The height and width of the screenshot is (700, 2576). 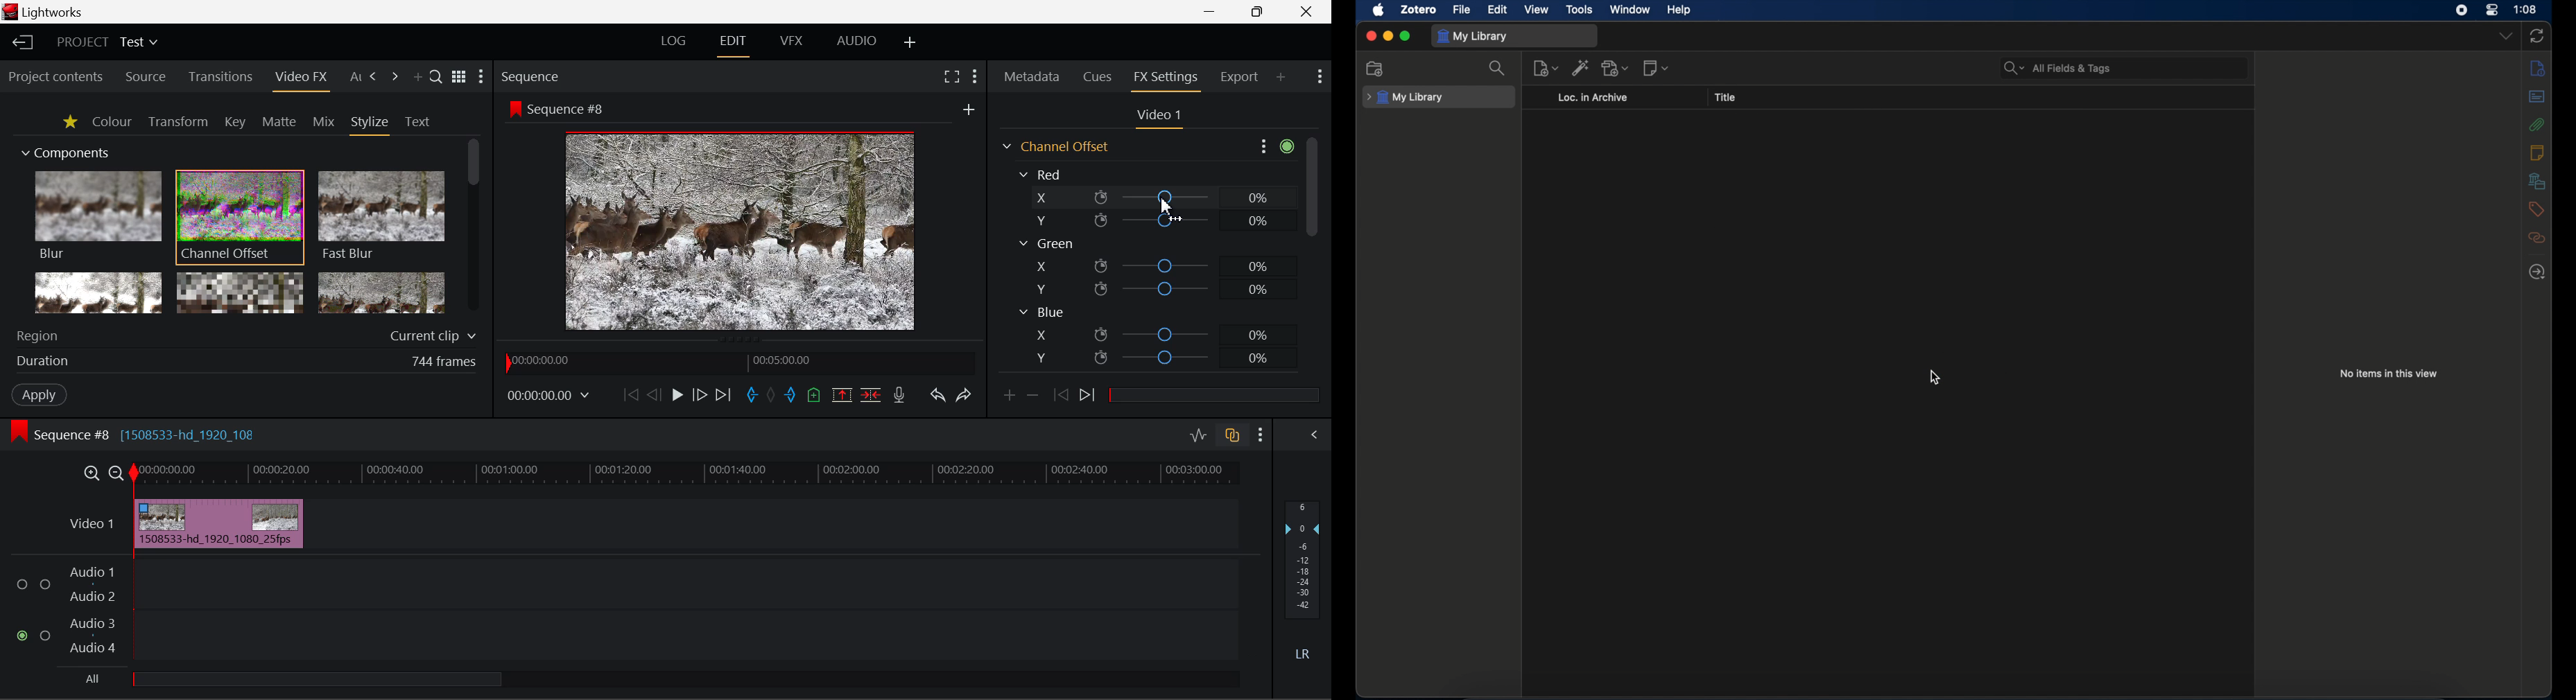 What do you see at coordinates (1089, 397) in the screenshot?
I see `Next keyframe` at bounding box center [1089, 397].